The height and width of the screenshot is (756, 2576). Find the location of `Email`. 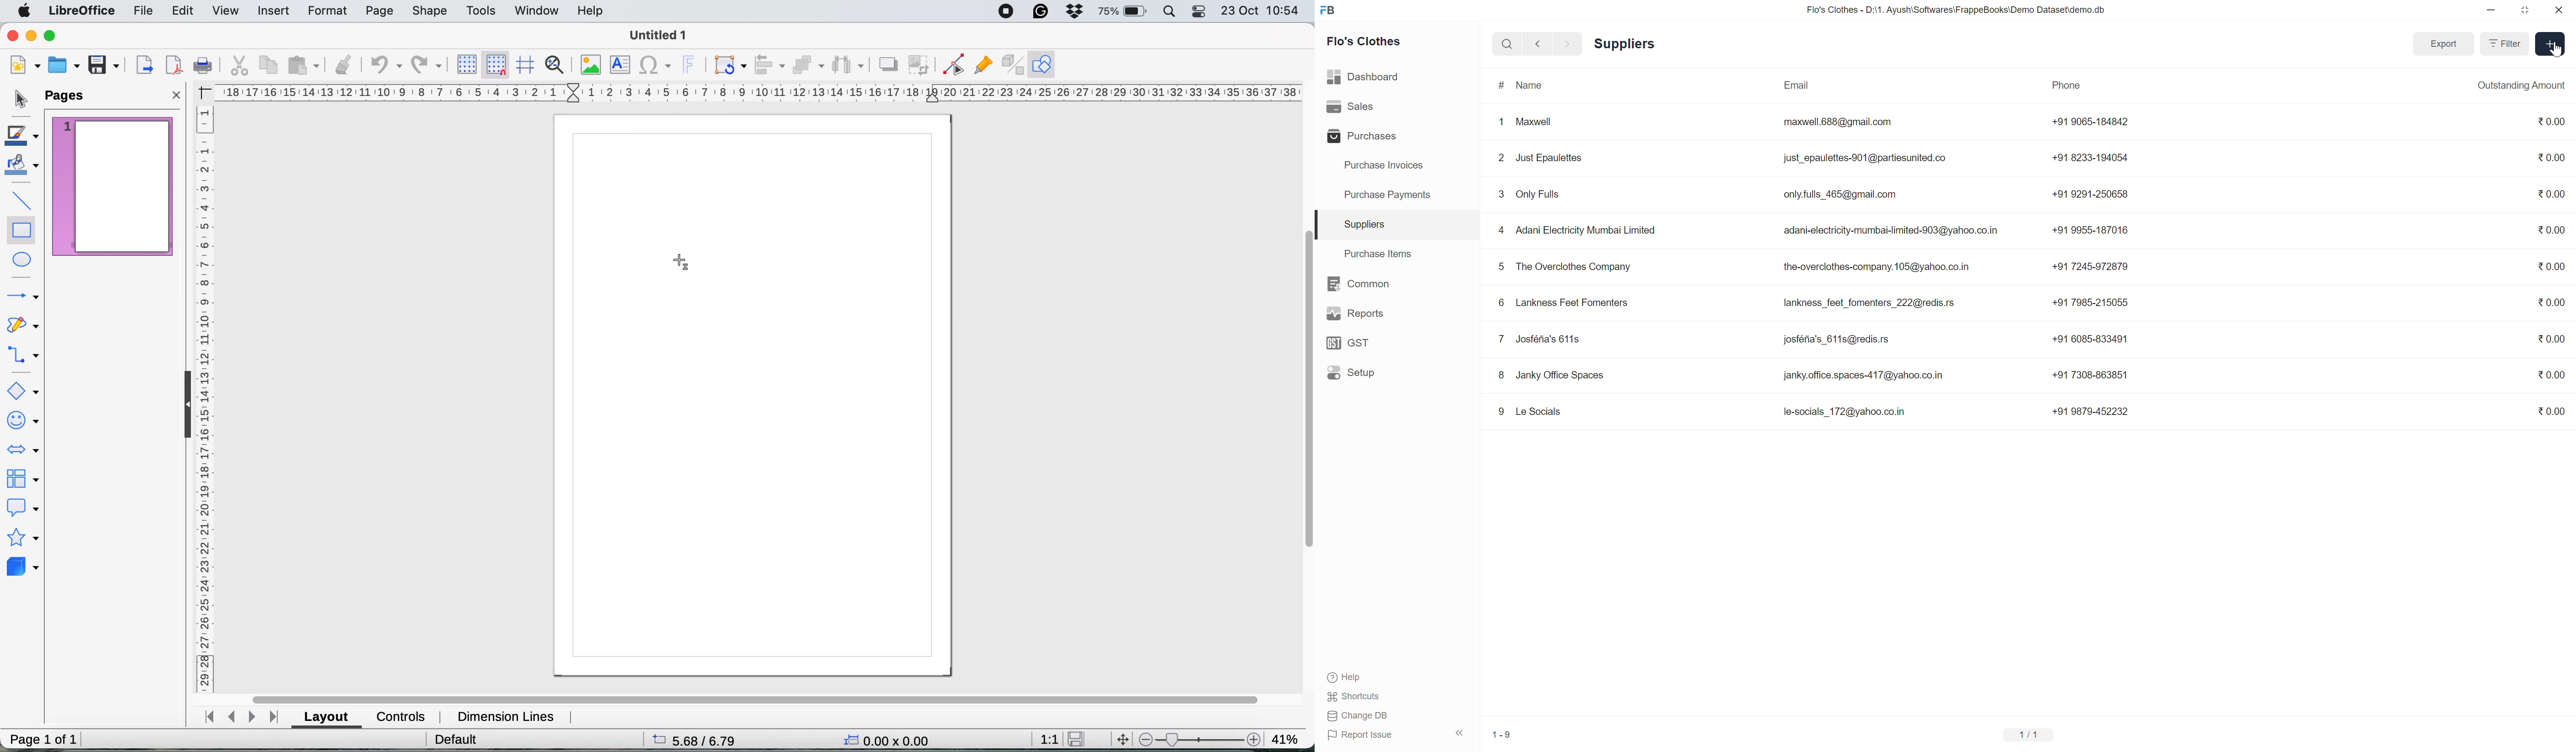

Email is located at coordinates (1895, 86).